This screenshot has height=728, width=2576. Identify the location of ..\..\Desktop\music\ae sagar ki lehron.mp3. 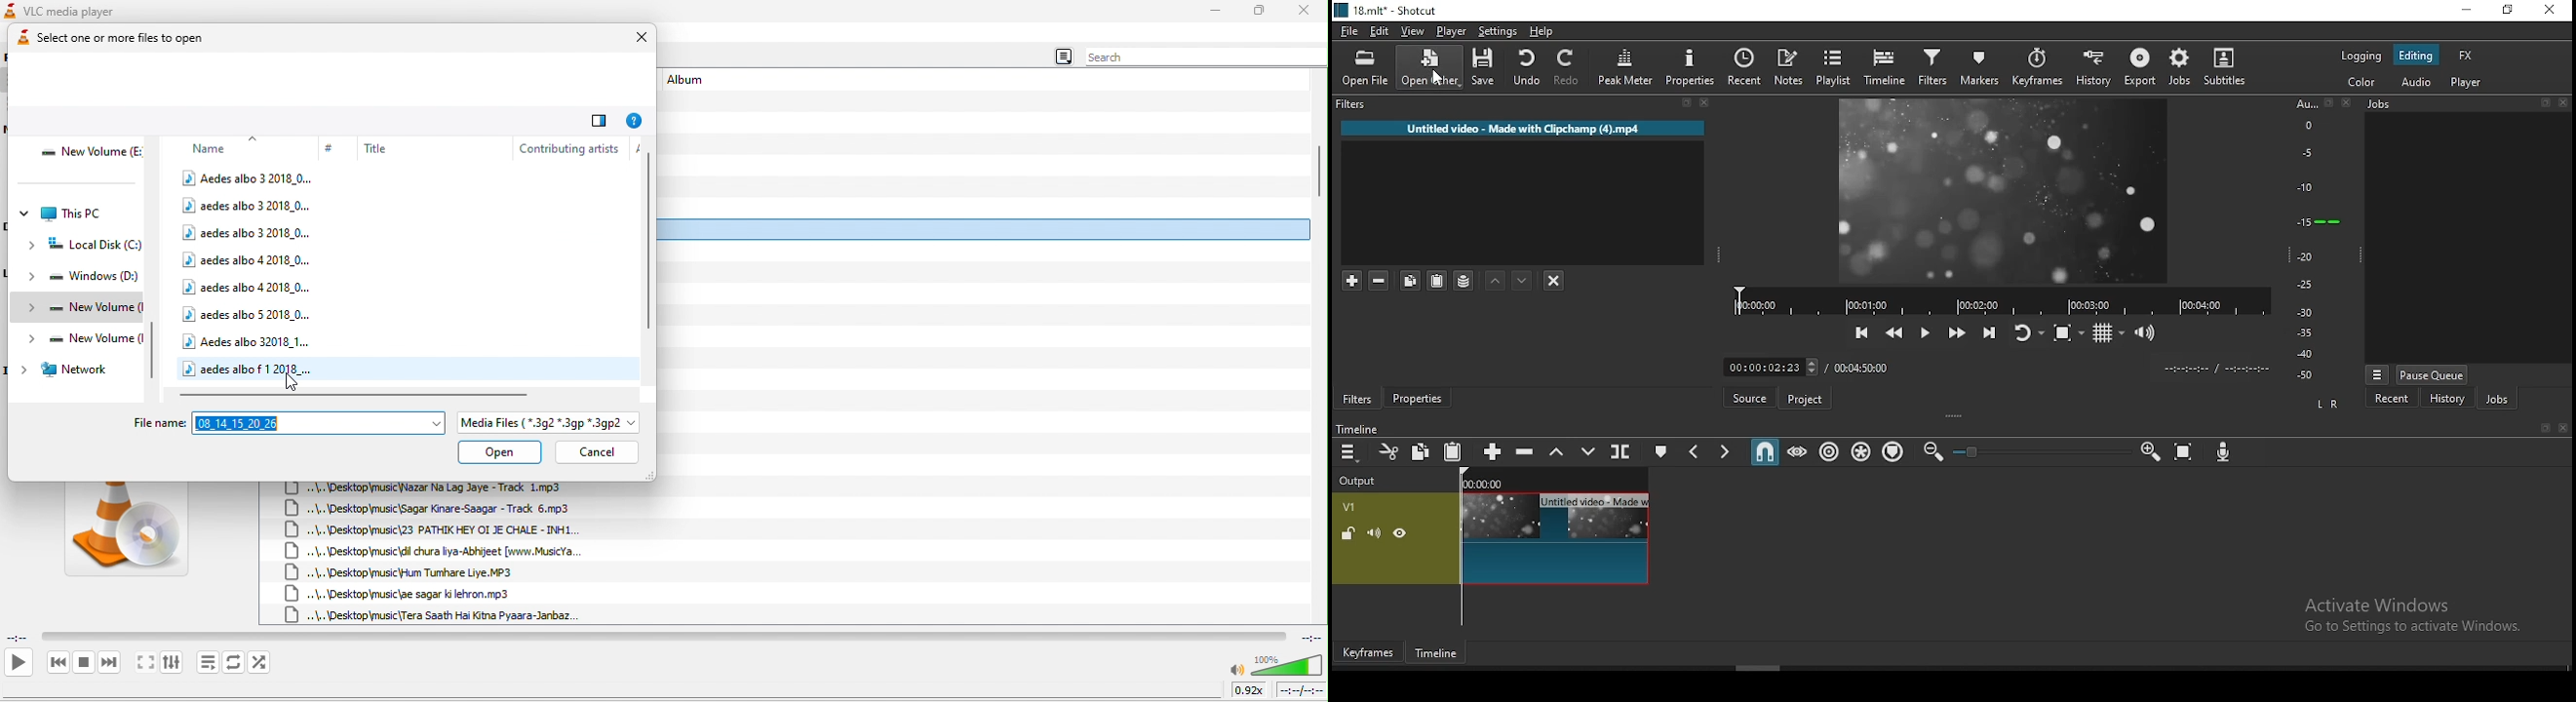
(406, 594).